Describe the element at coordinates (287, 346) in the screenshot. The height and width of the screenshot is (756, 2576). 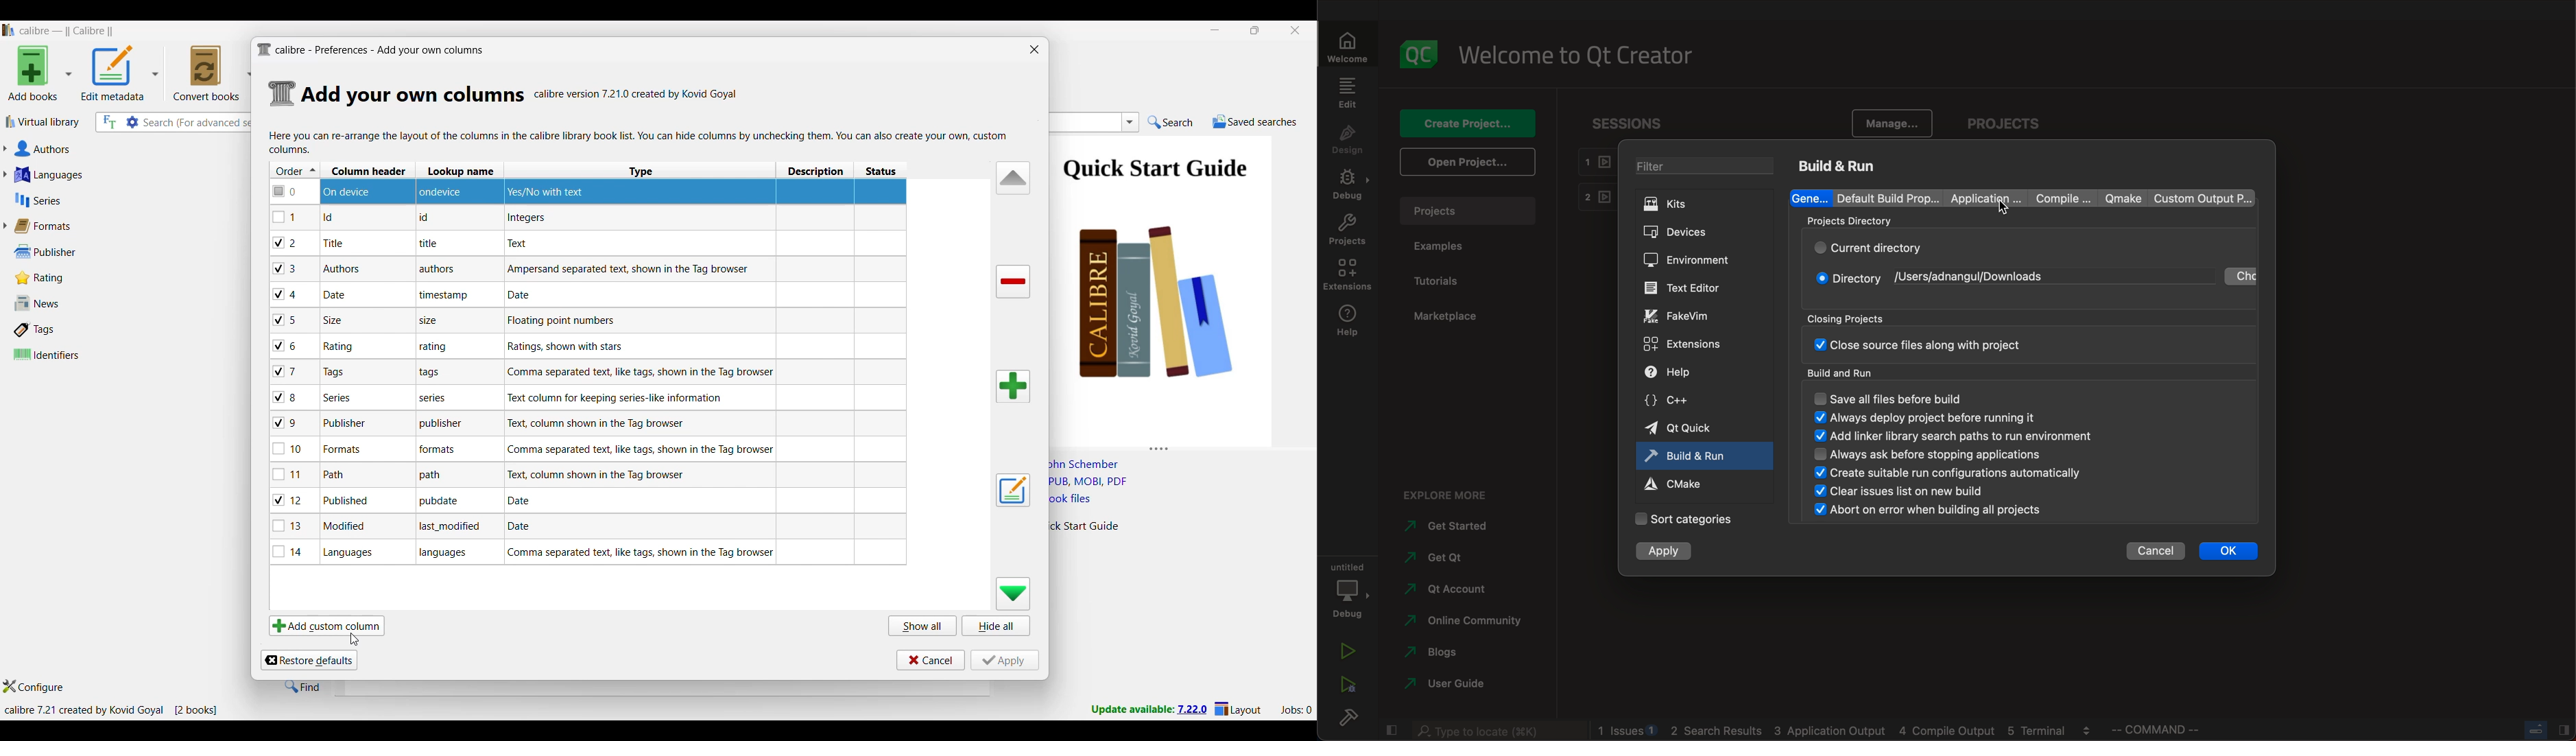
I see `checkbox - 6` at that location.